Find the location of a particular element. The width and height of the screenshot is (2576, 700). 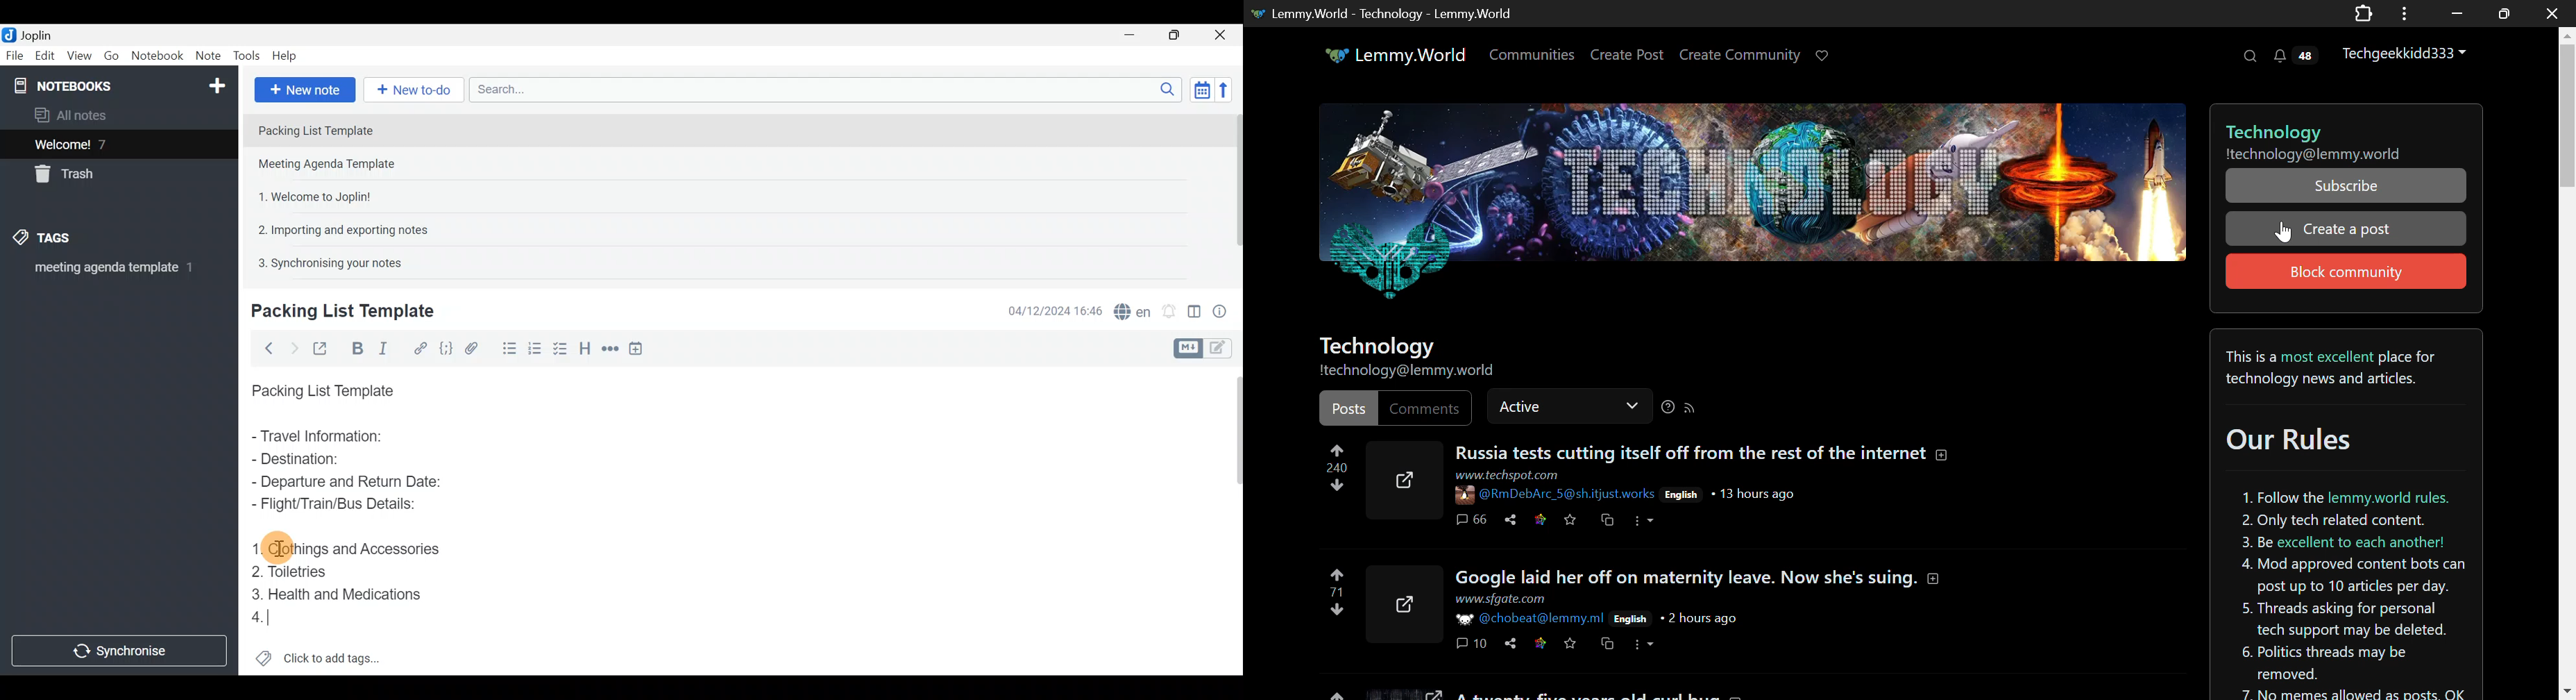

Checkbox is located at coordinates (534, 346).